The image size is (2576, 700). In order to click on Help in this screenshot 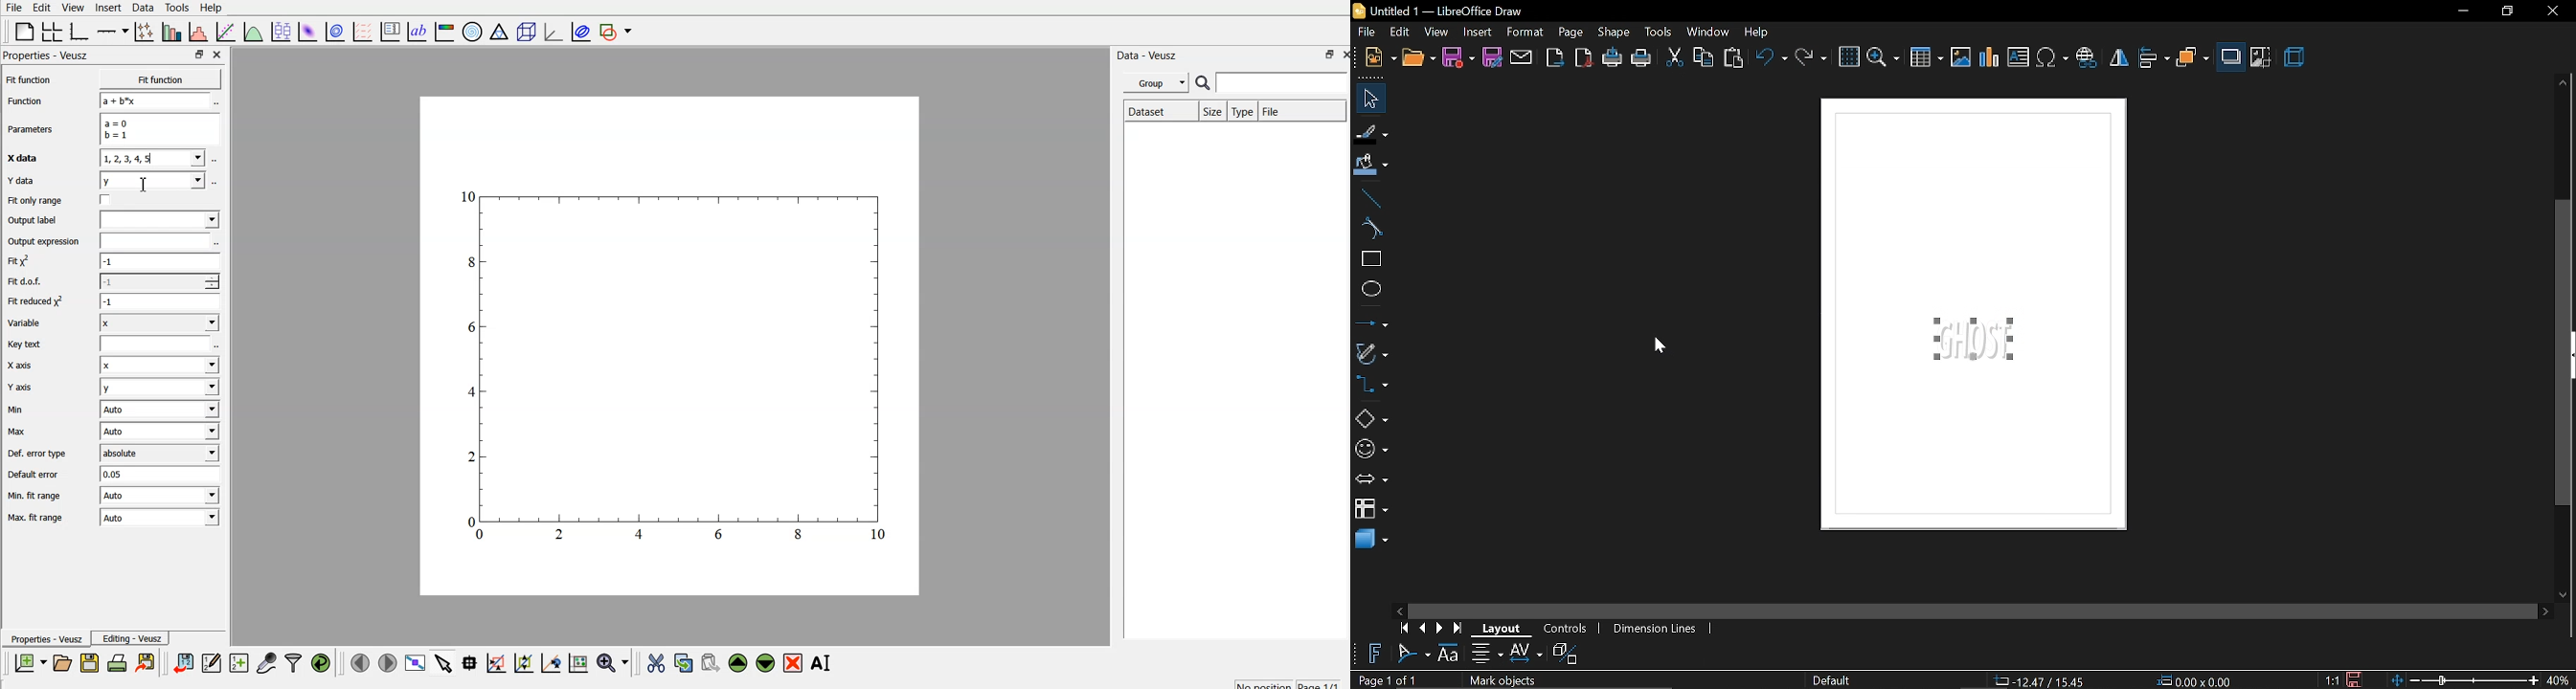, I will do `click(211, 6)`.